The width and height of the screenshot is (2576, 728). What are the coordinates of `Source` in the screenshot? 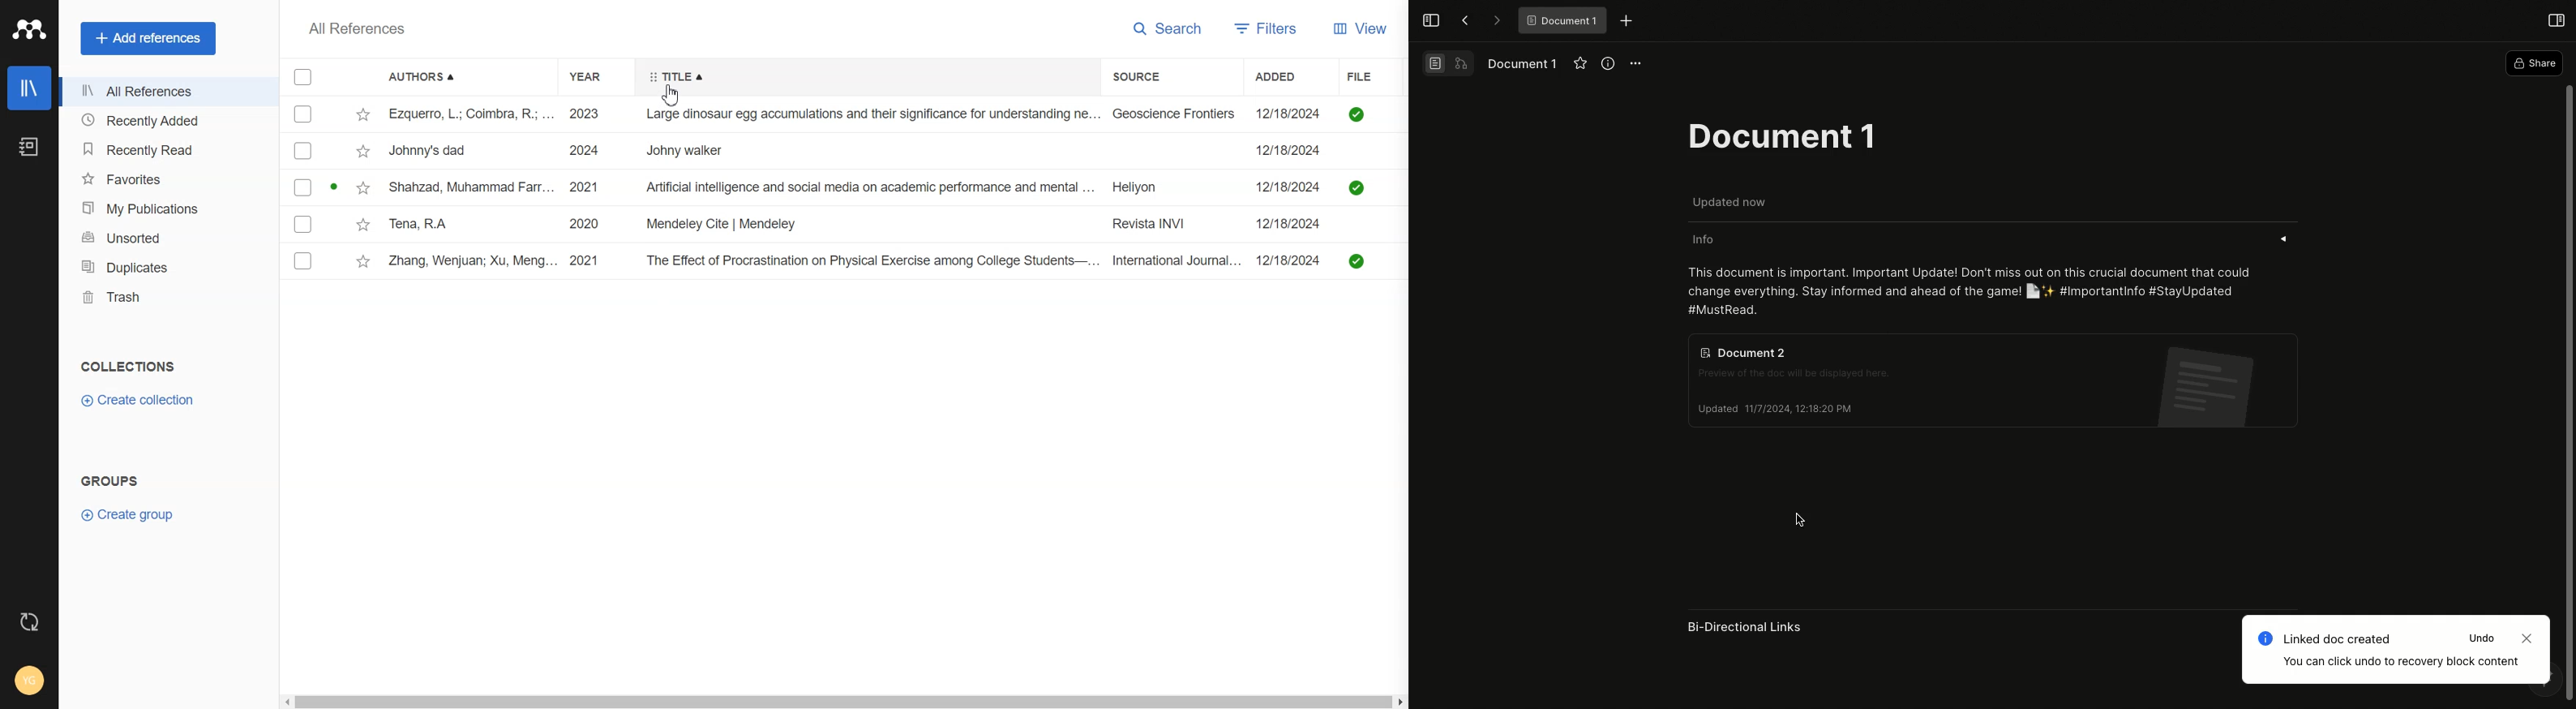 It's located at (1152, 76).